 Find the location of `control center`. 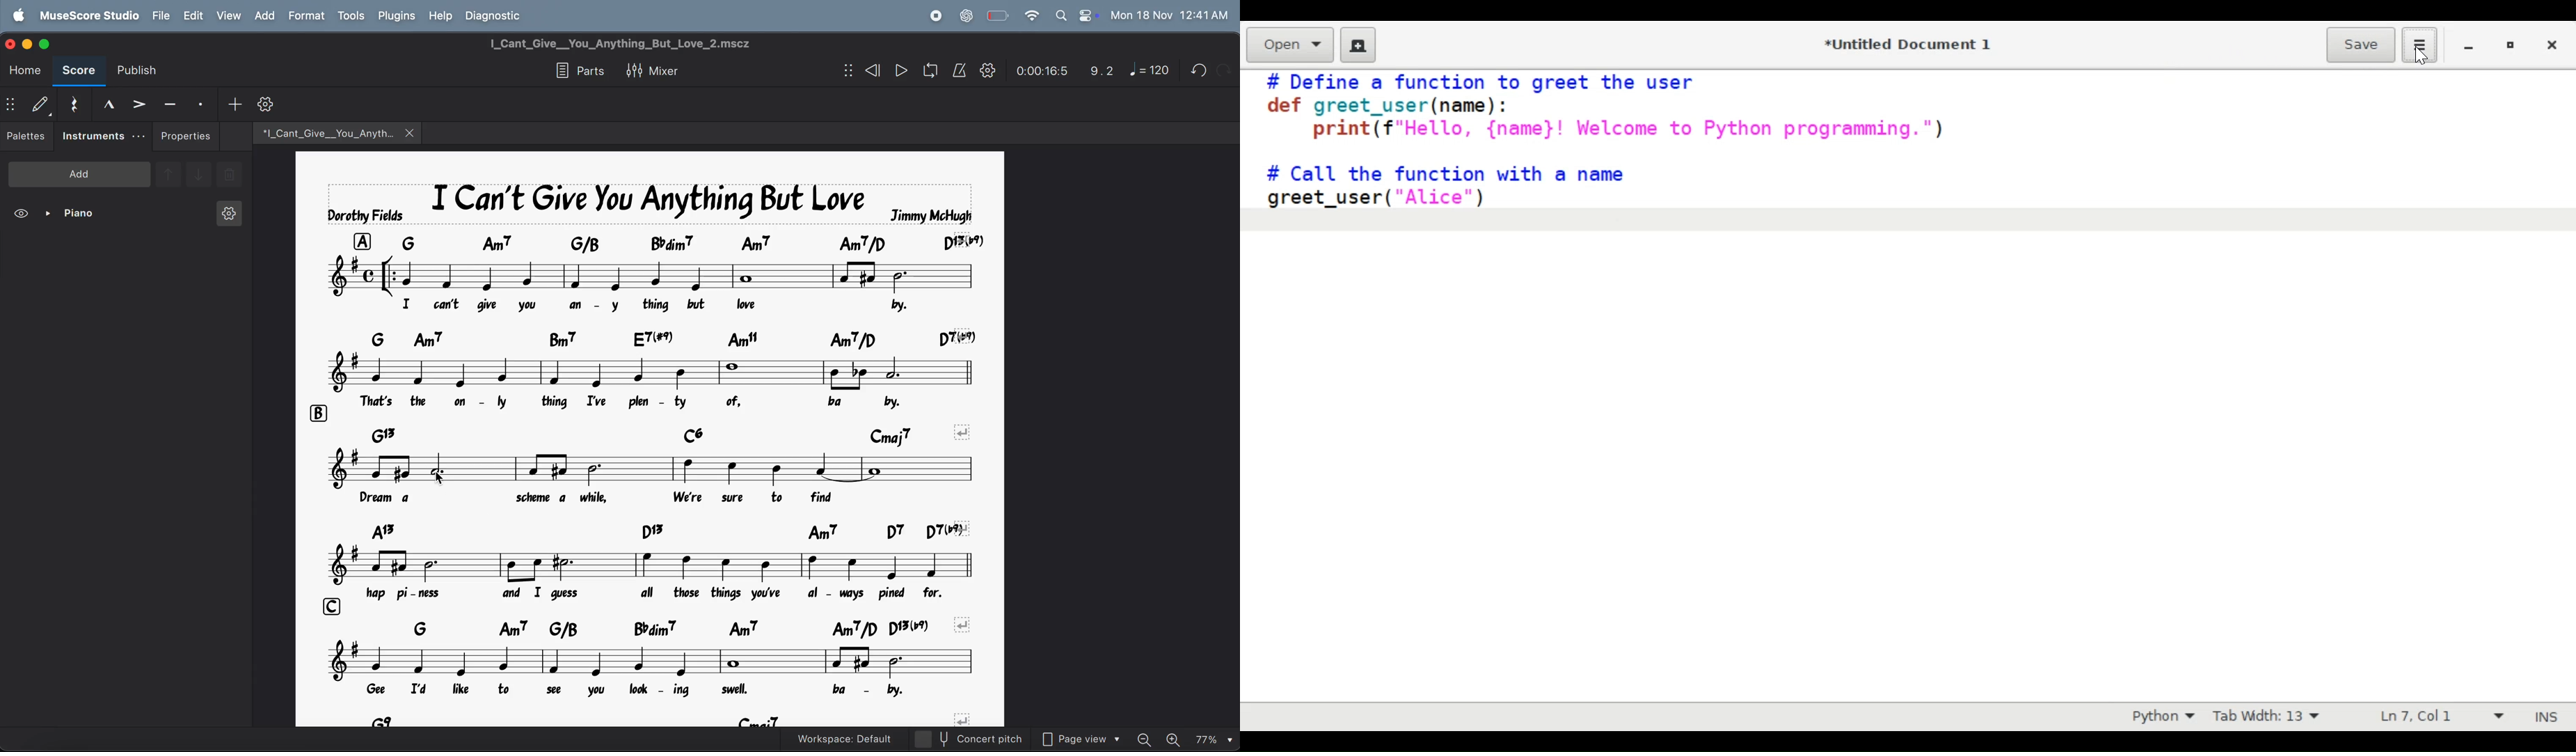

control center is located at coordinates (1088, 16).